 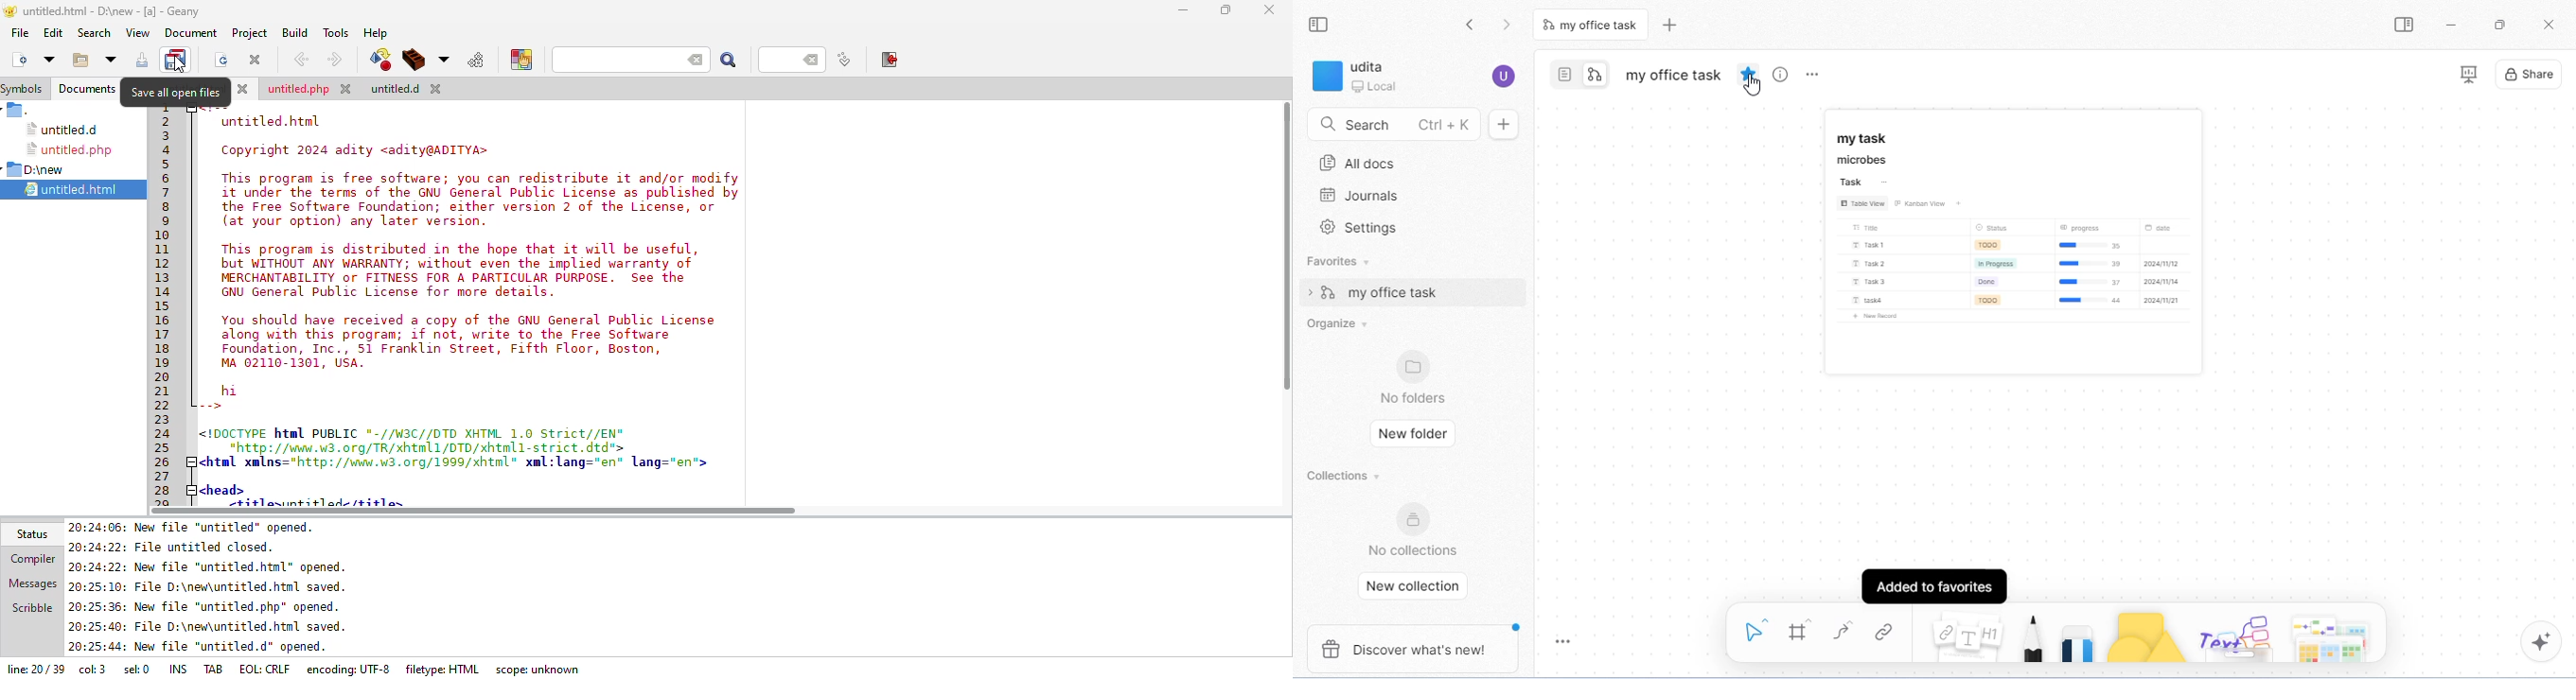 What do you see at coordinates (1596, 74) in the screenshot?
I see `edgeless mode ` at bounding box center [1596, 74].